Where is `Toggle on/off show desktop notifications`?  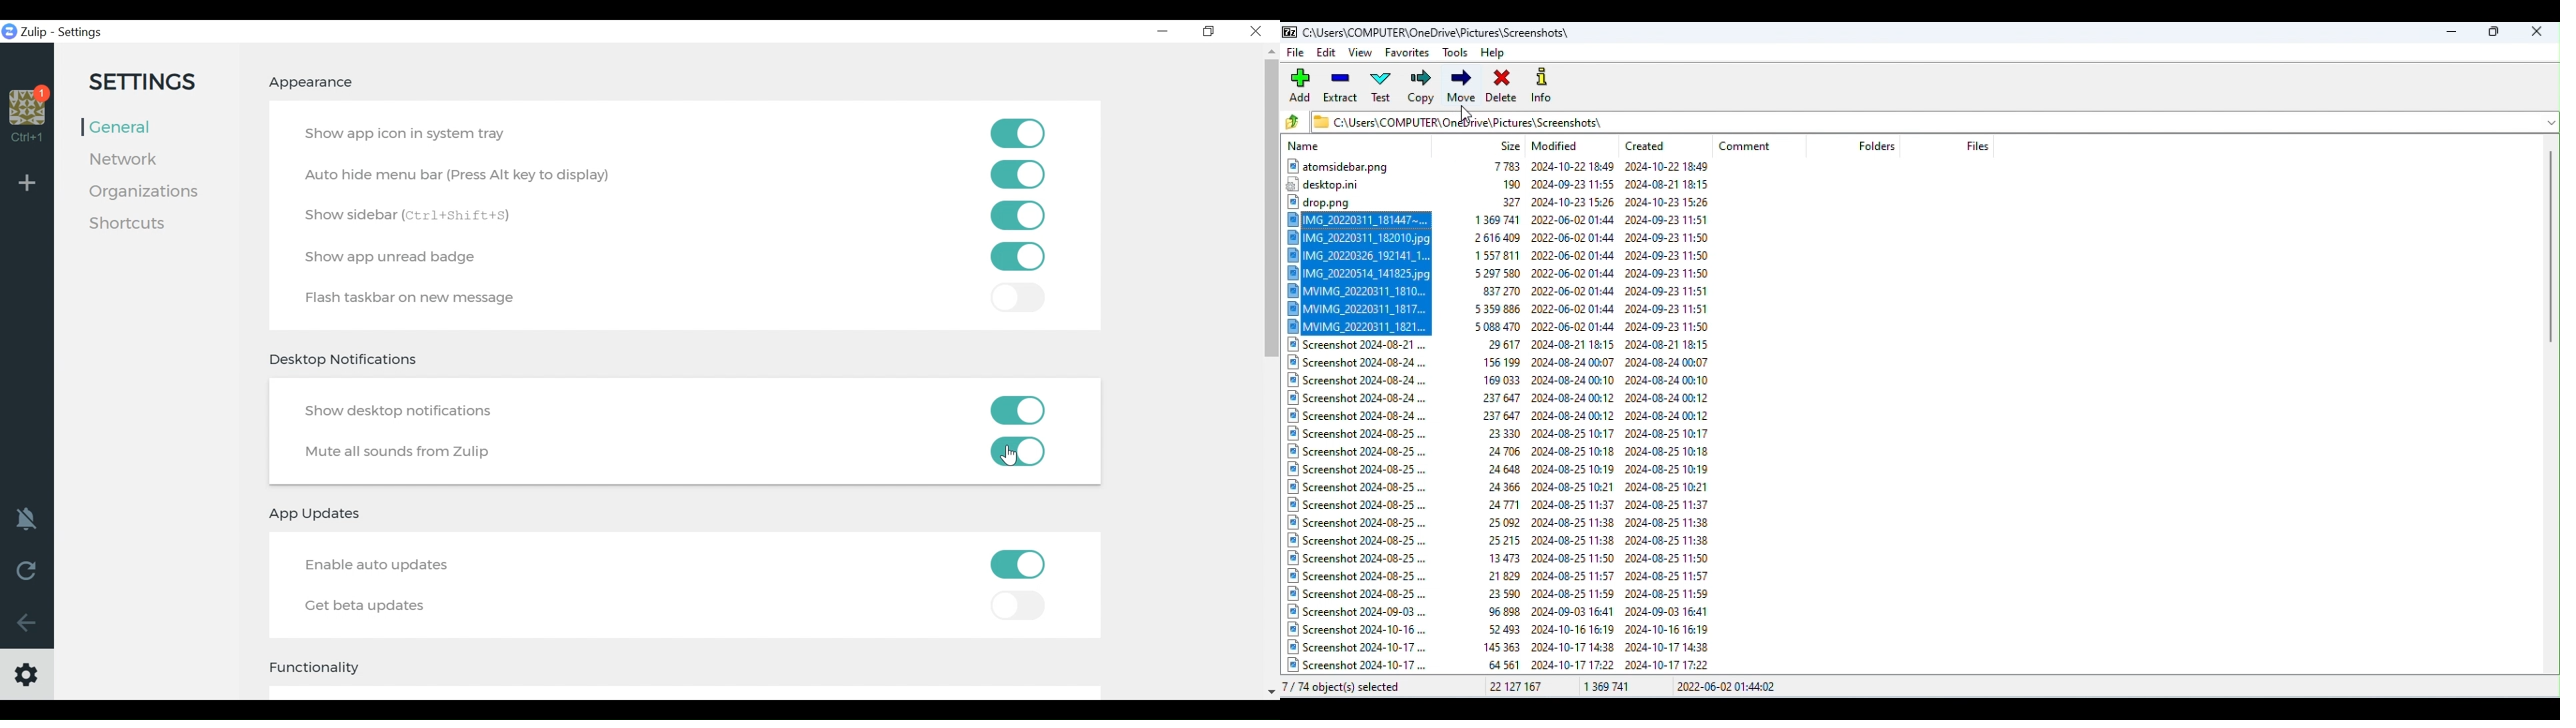 Toggle on/off show desktop notifications is located at coordinates (1021, 409).